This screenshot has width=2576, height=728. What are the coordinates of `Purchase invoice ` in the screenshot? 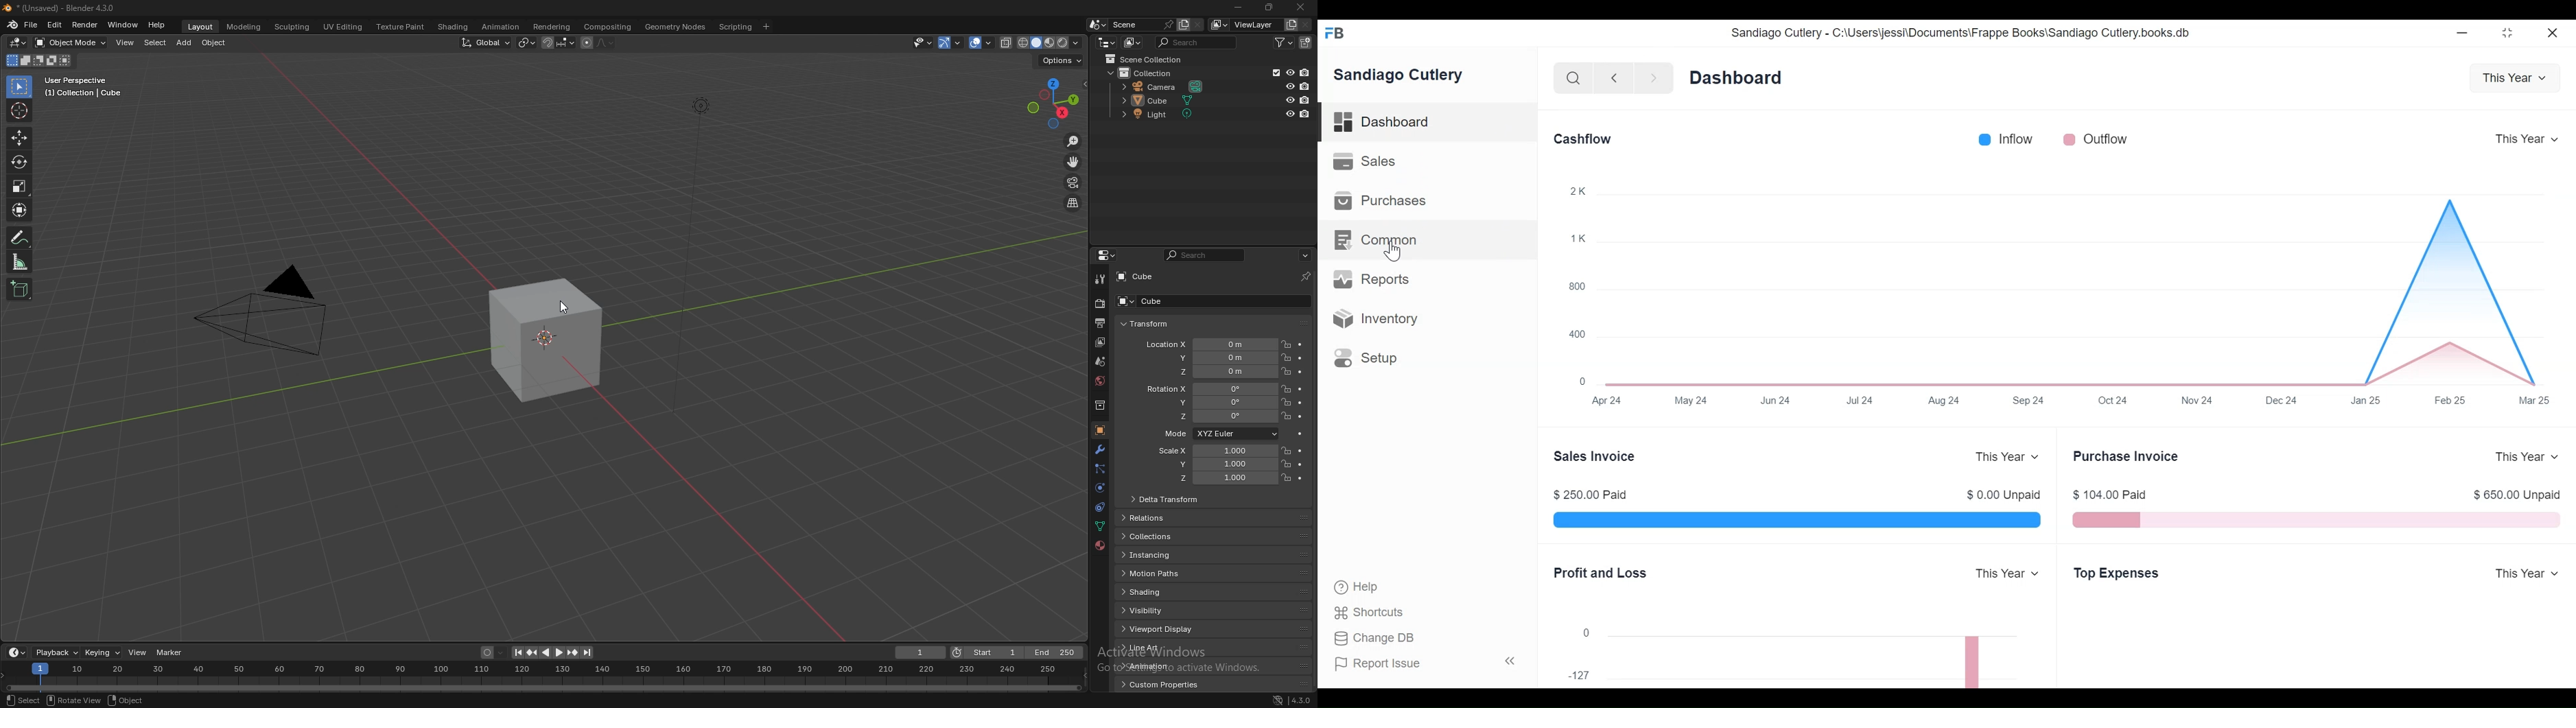 It's located at (1799, 521).